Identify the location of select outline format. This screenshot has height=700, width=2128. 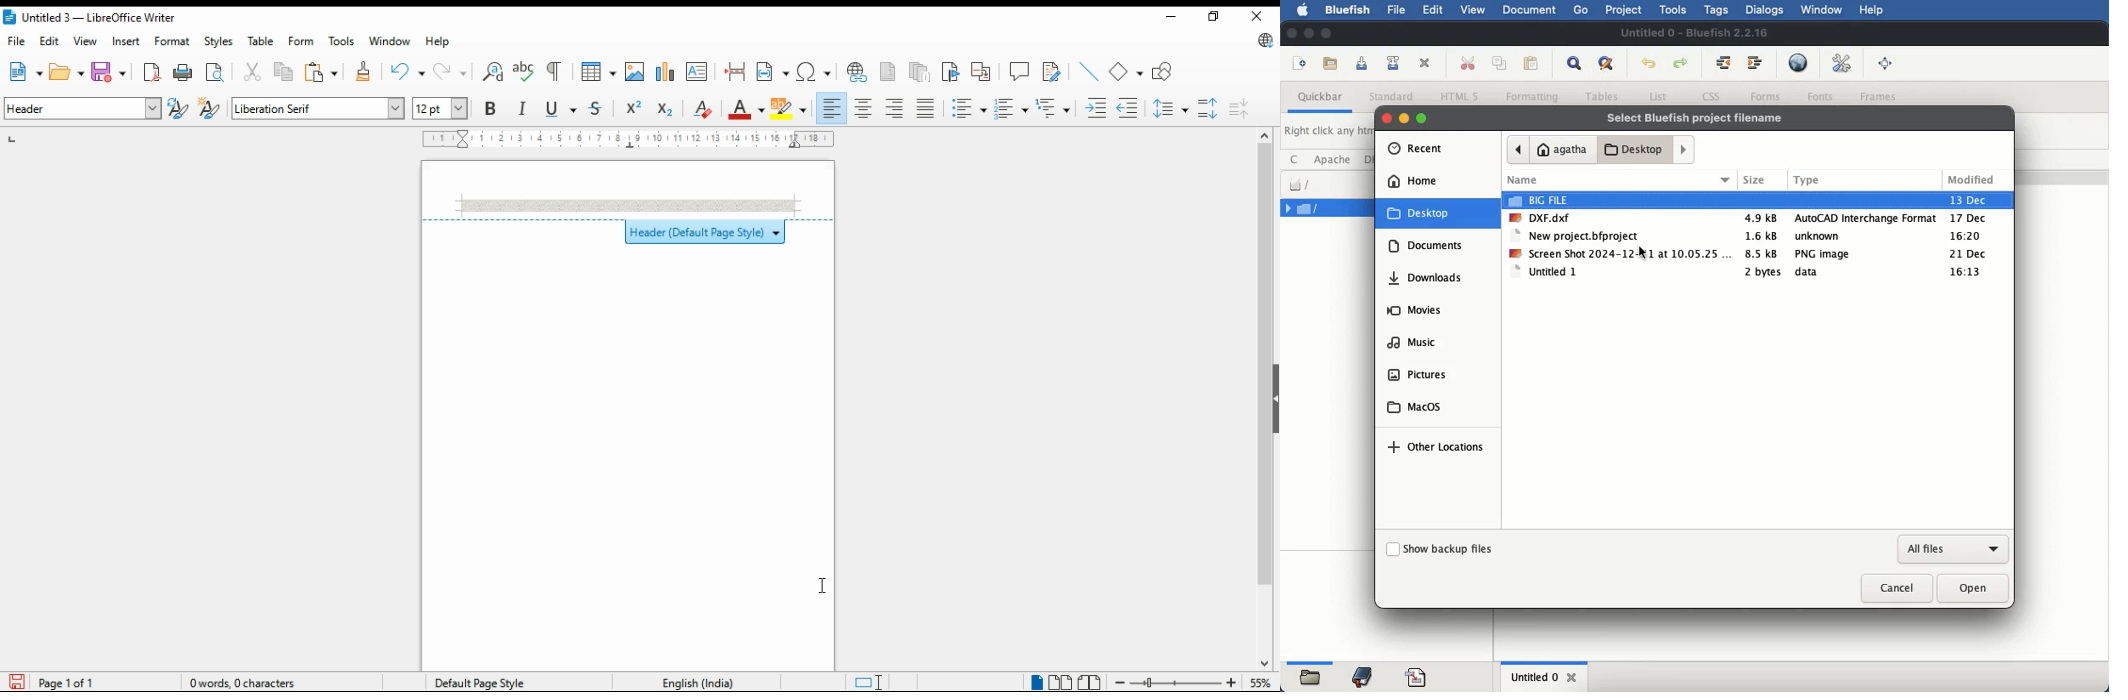
(1053, 107).